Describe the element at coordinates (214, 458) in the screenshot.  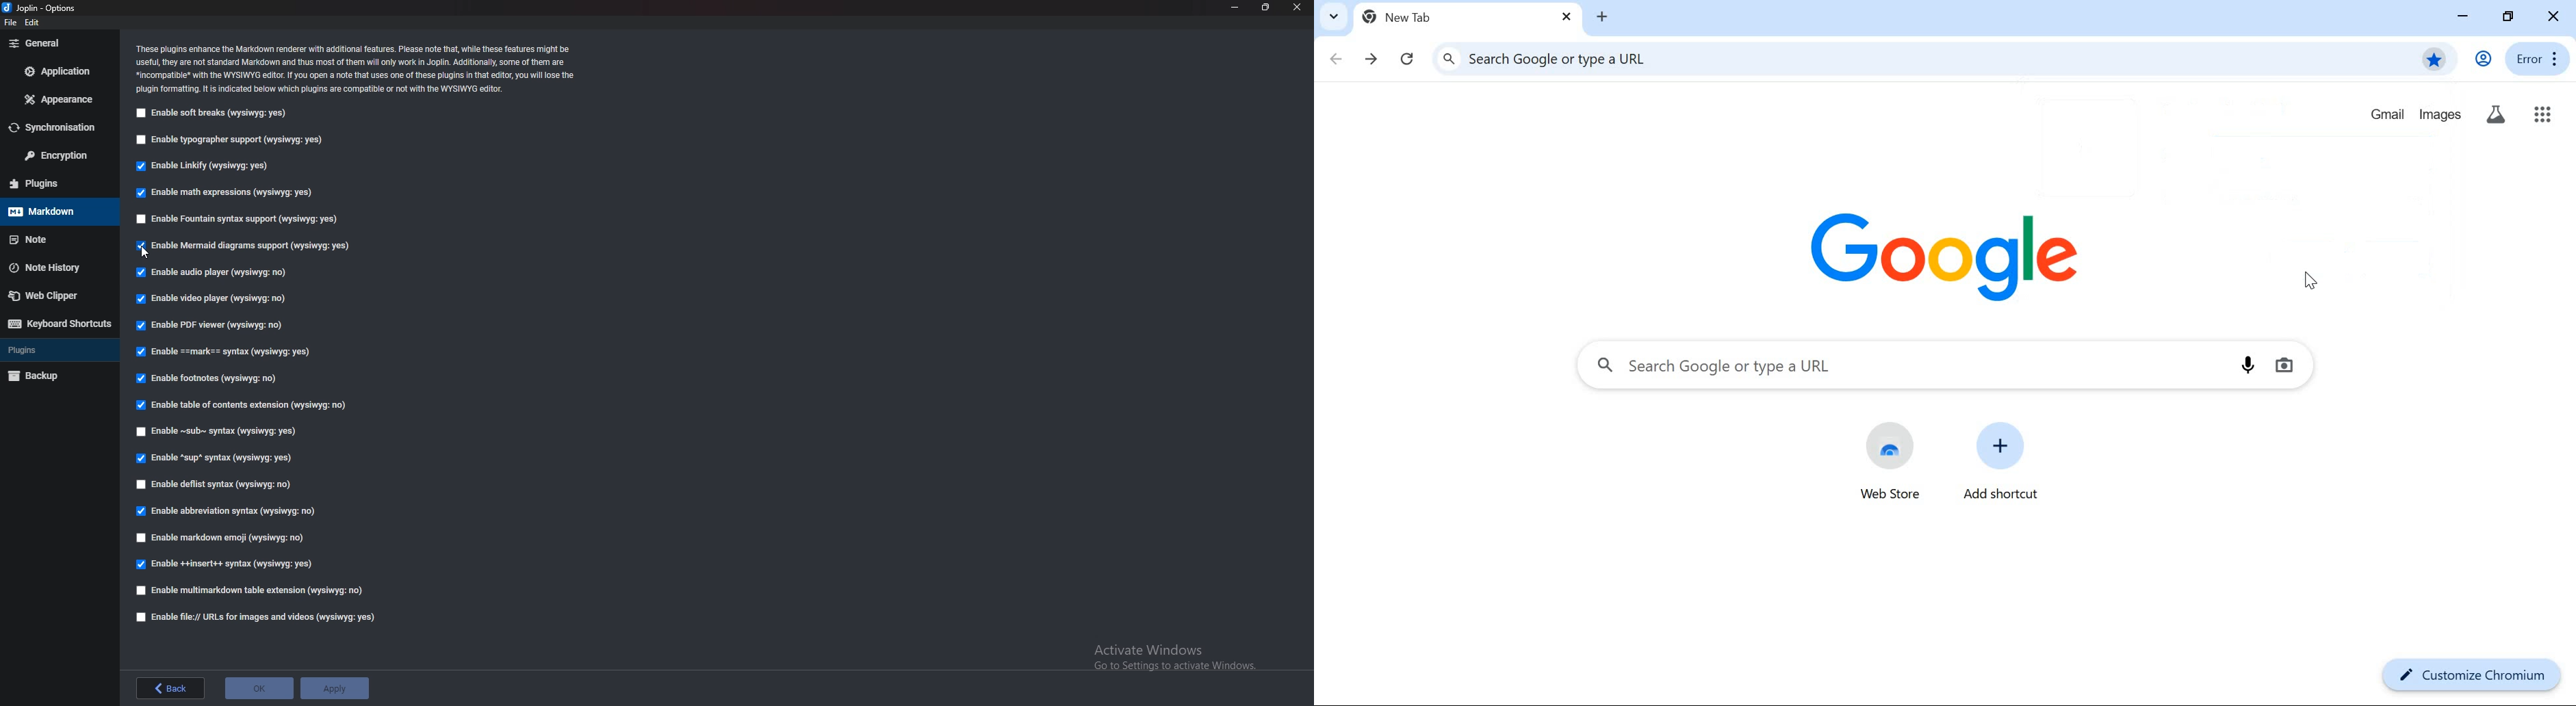
I see `enable sup syntax` at that location.